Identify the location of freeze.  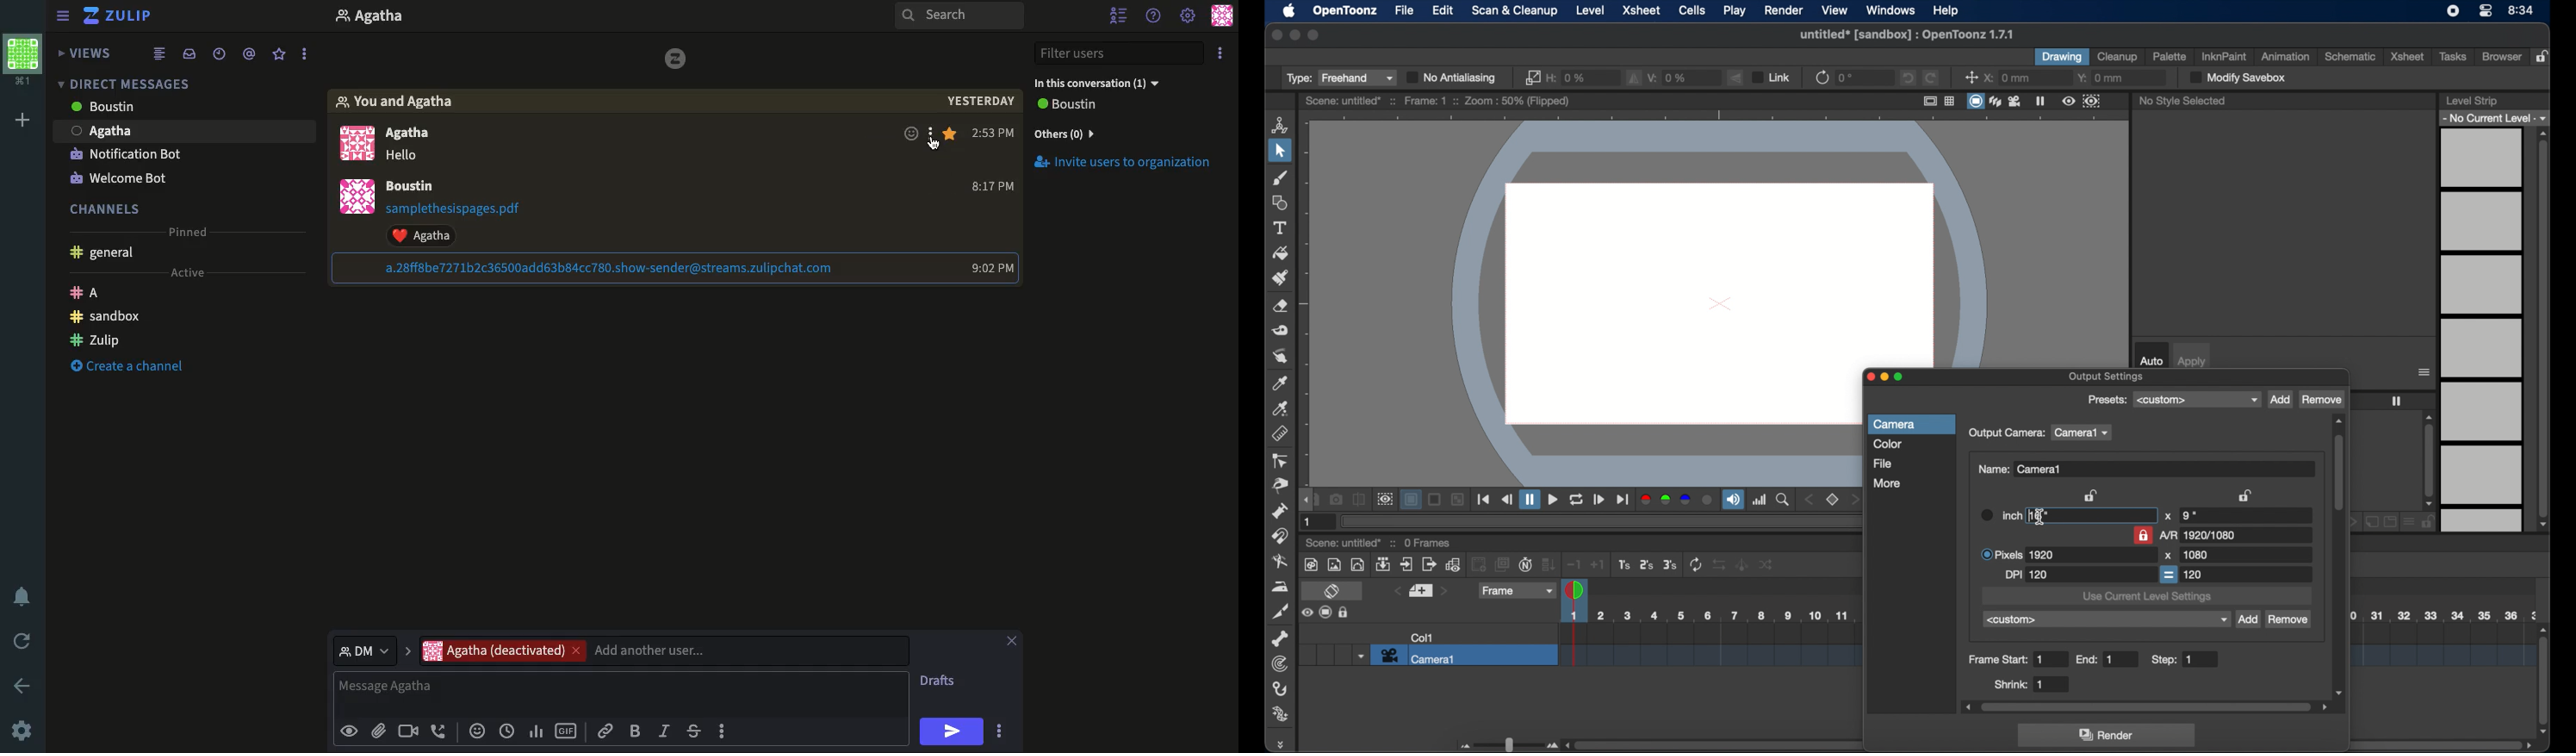
(2397, 401).